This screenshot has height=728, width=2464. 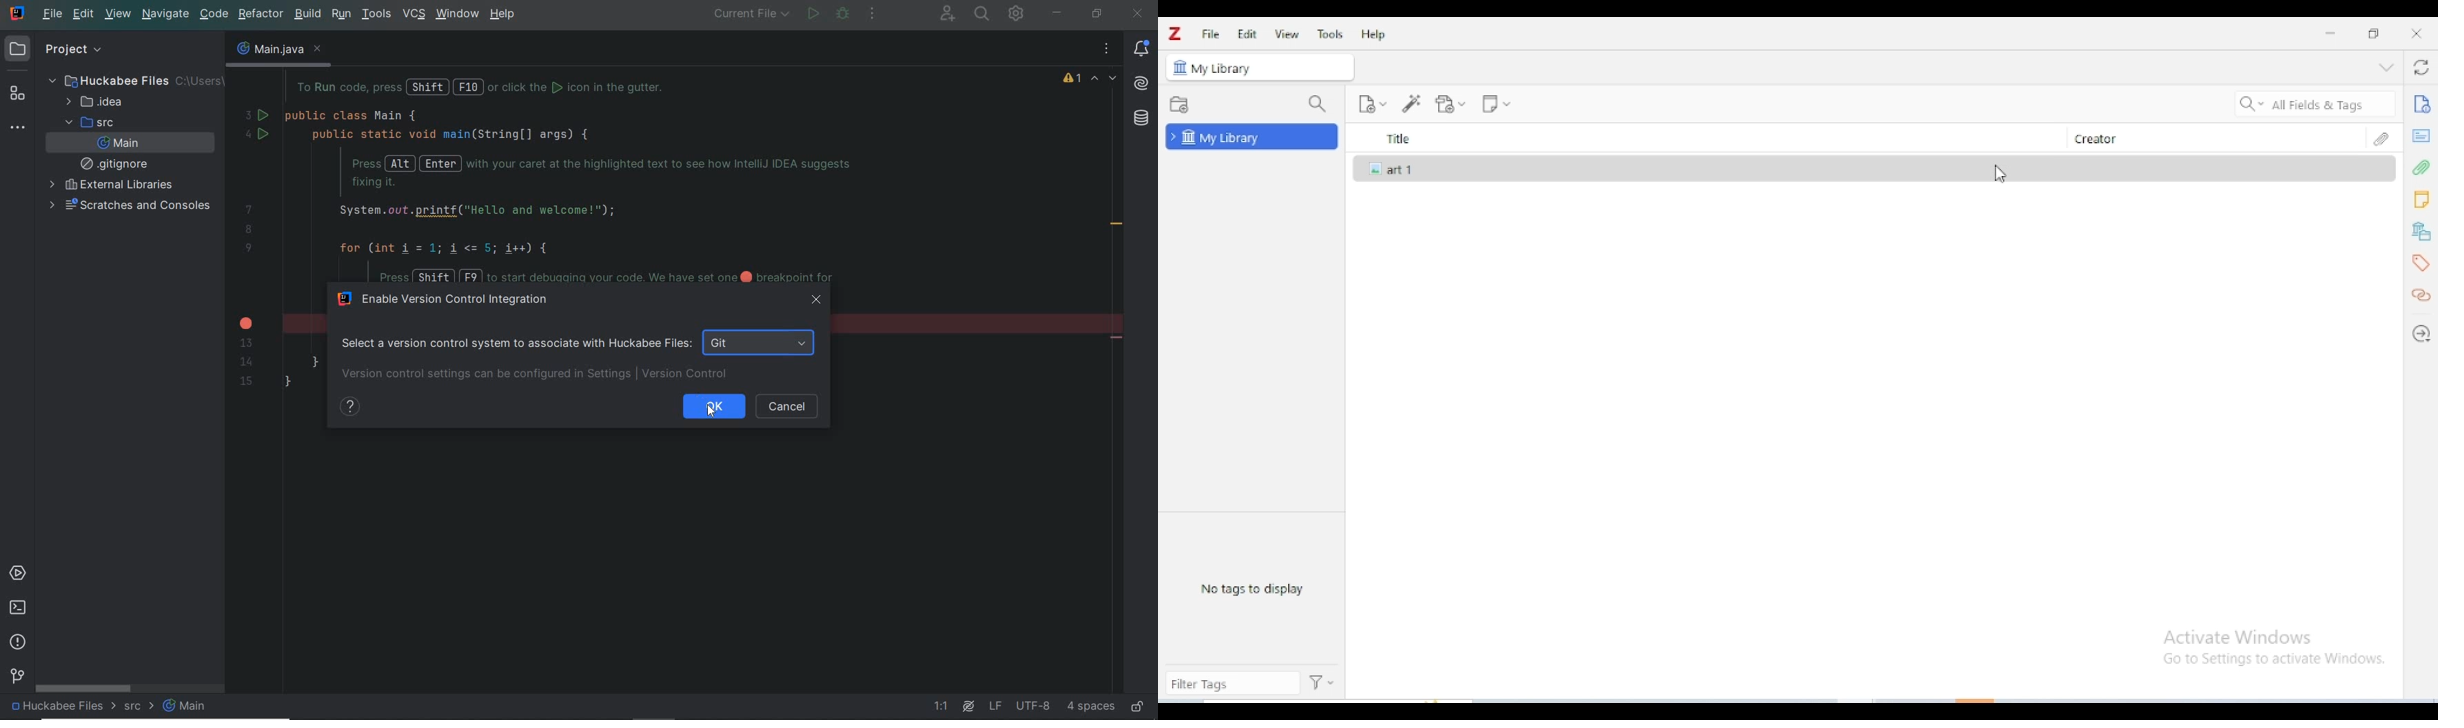 I want to click on git, so click(x=759, y=344).